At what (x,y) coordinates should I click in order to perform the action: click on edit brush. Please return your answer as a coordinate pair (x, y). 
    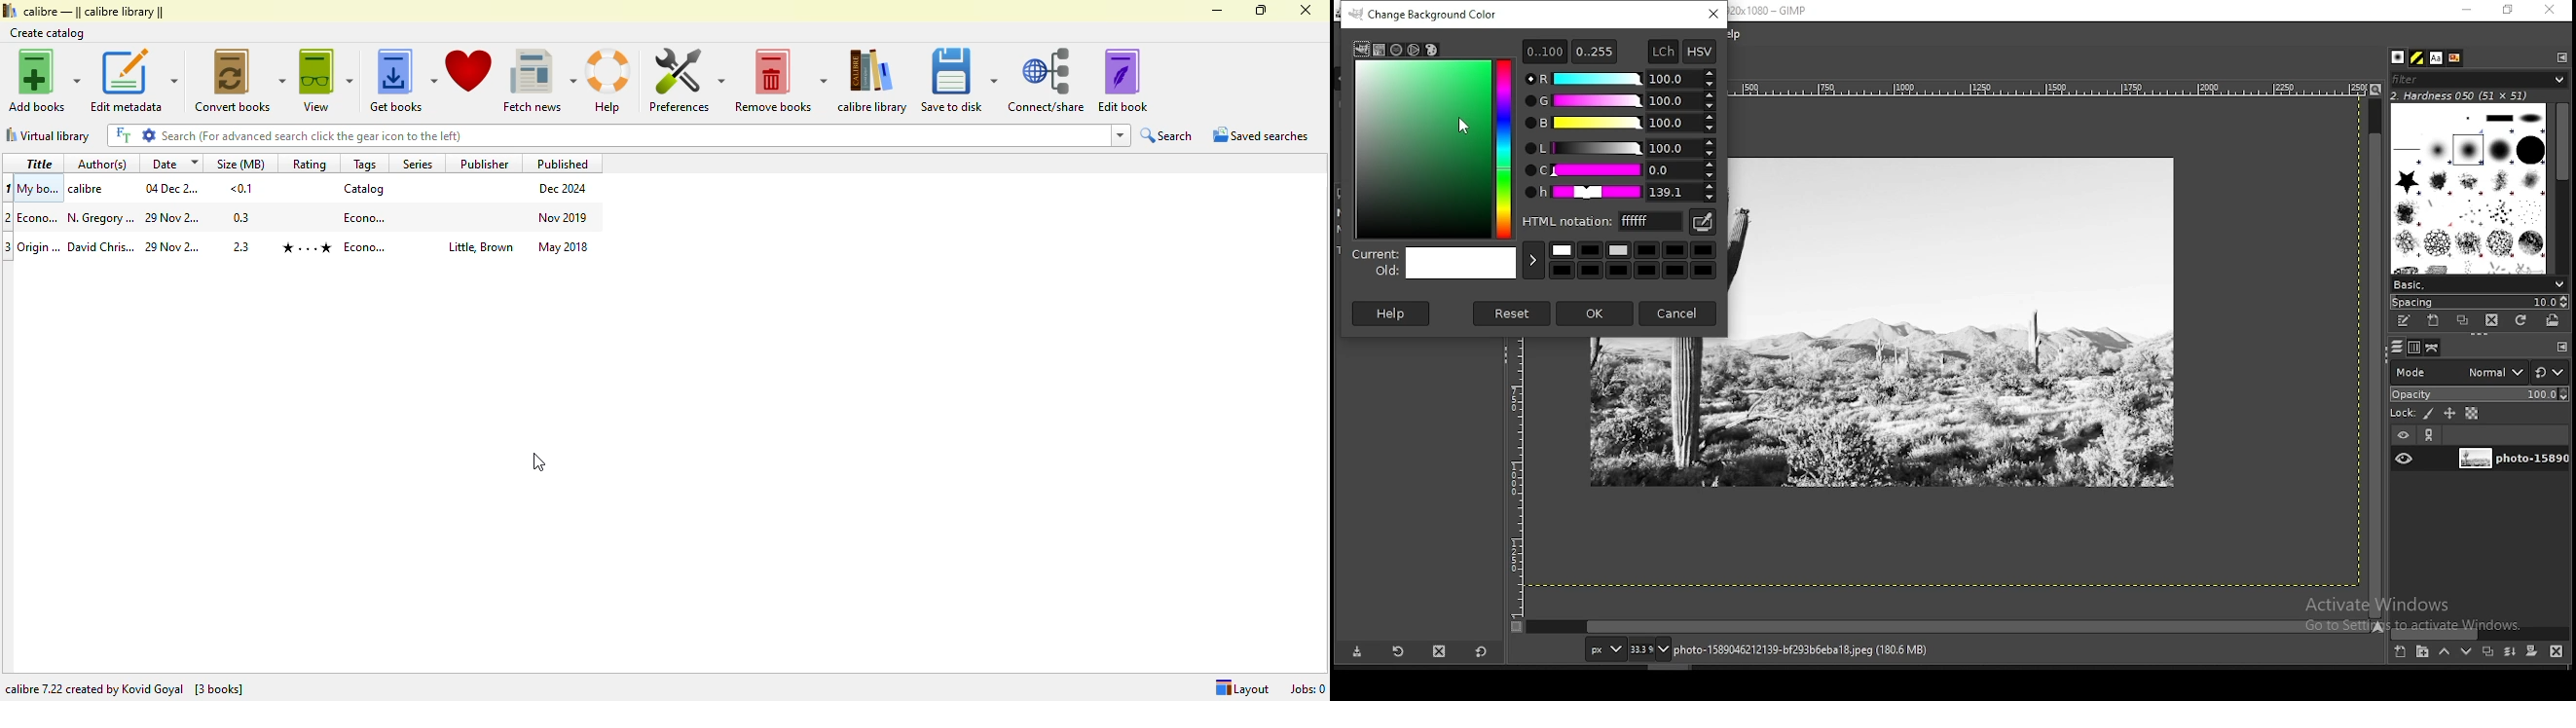
    Looking at the image, I should click on (2406, 321).